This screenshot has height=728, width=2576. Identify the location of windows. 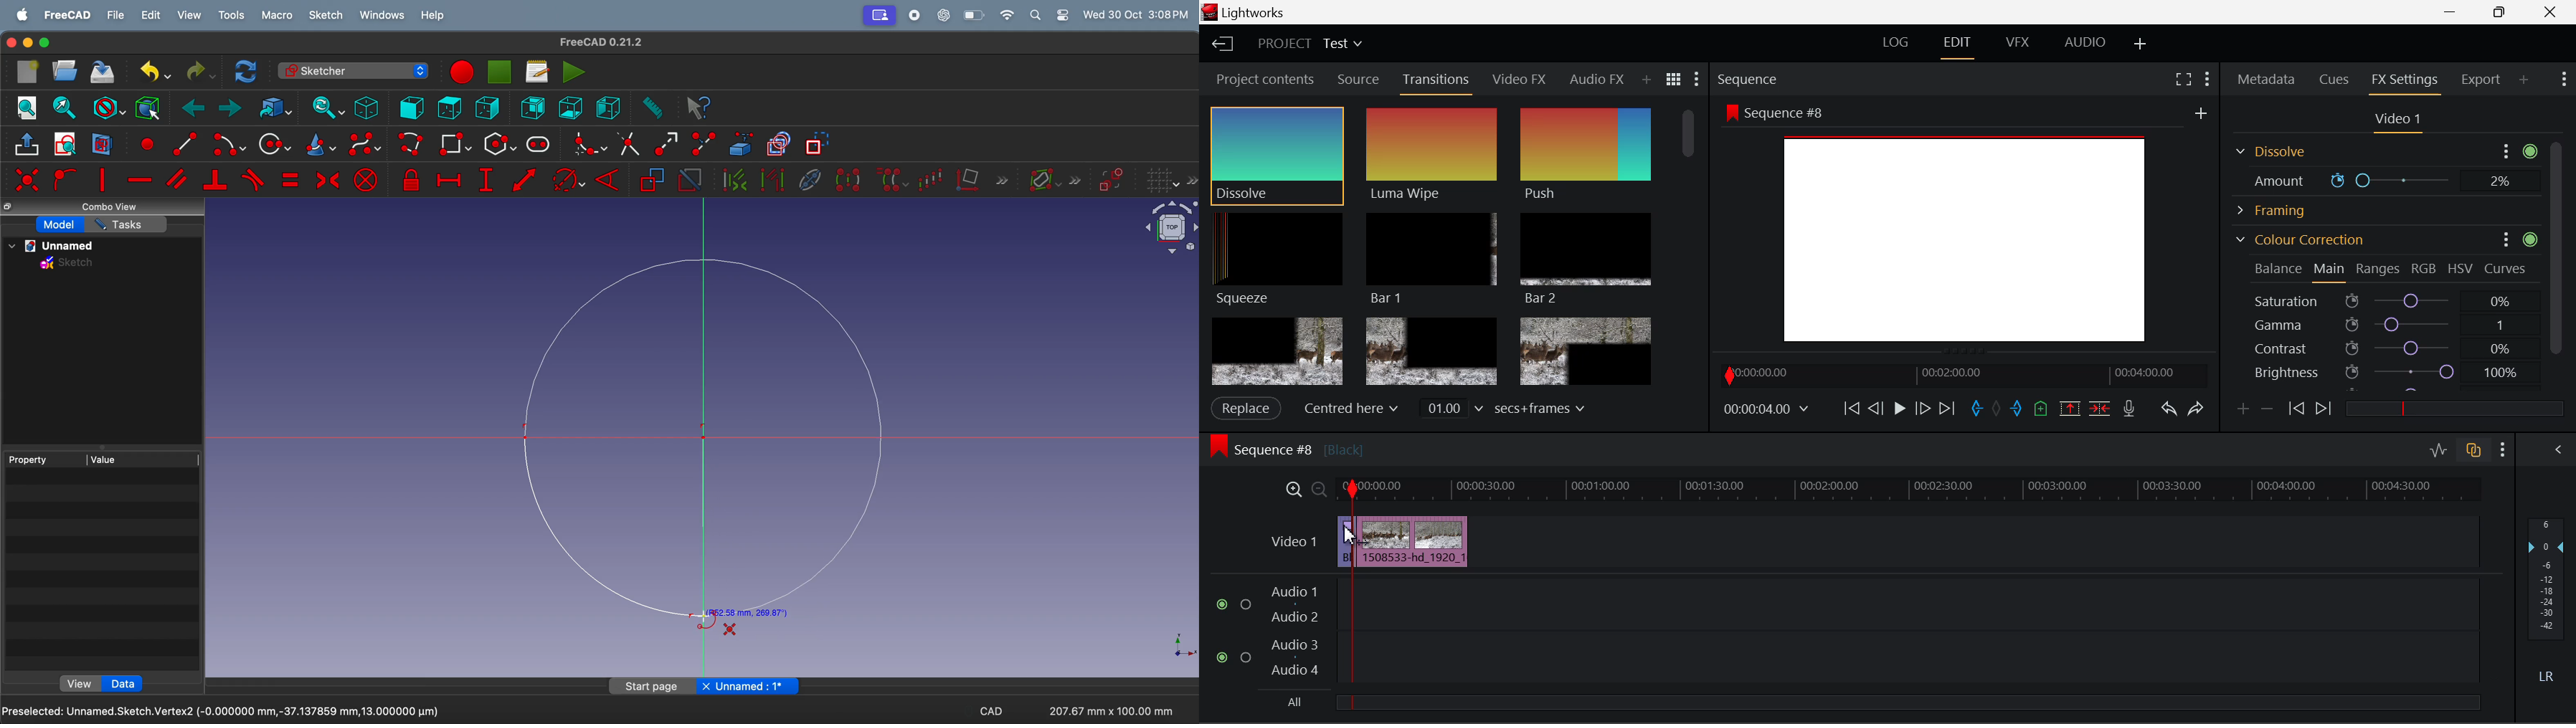
(383, 16).